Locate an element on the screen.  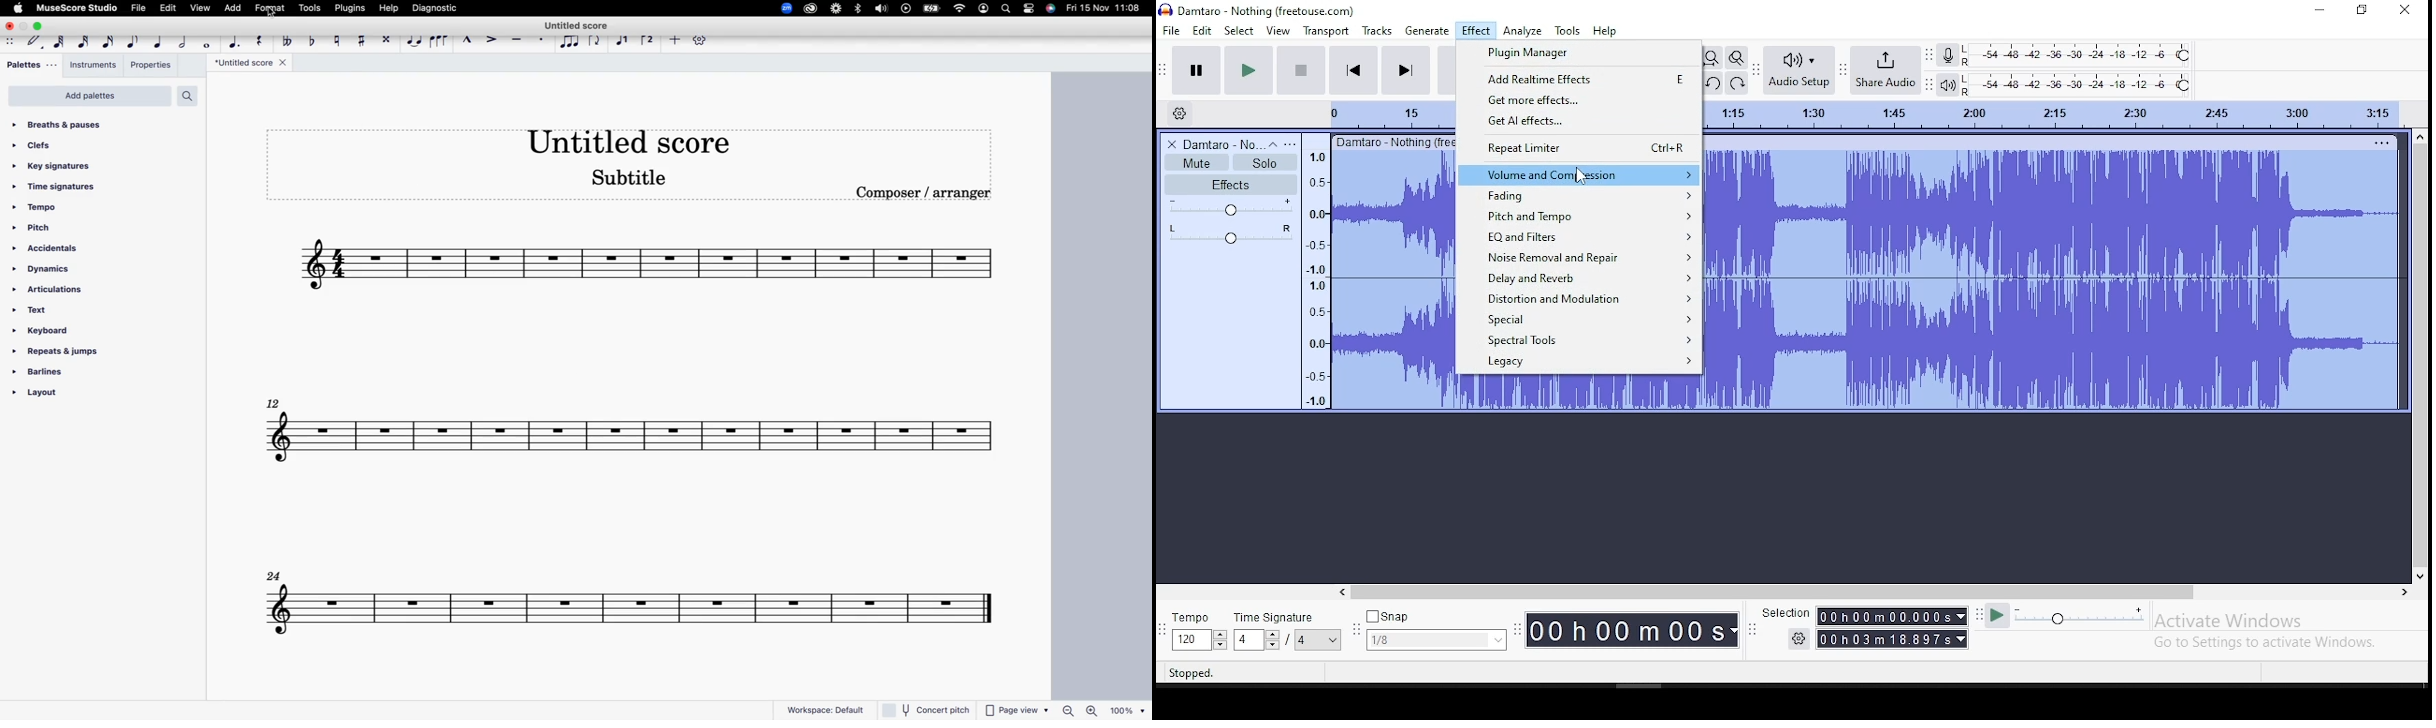
score is located at coordinates (623, 435).